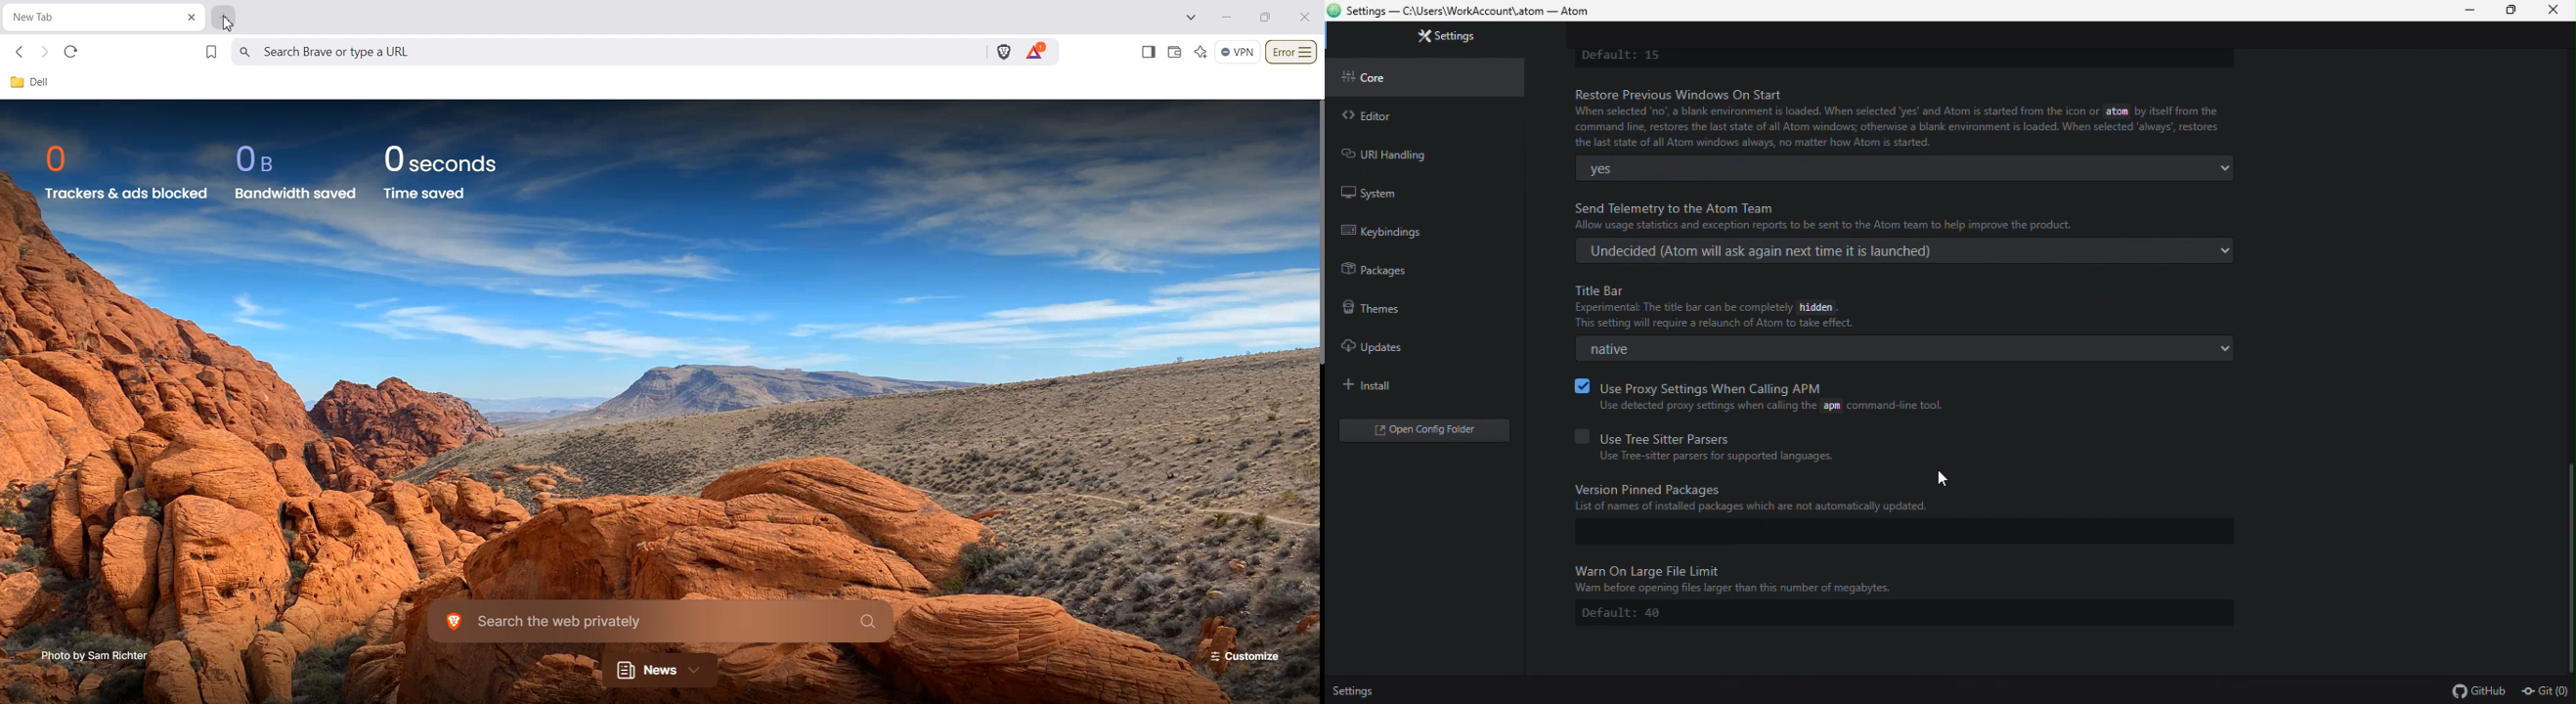 This screenshot has height=728, width=2576. I want to click on scroll bar, so click(2569, 562).